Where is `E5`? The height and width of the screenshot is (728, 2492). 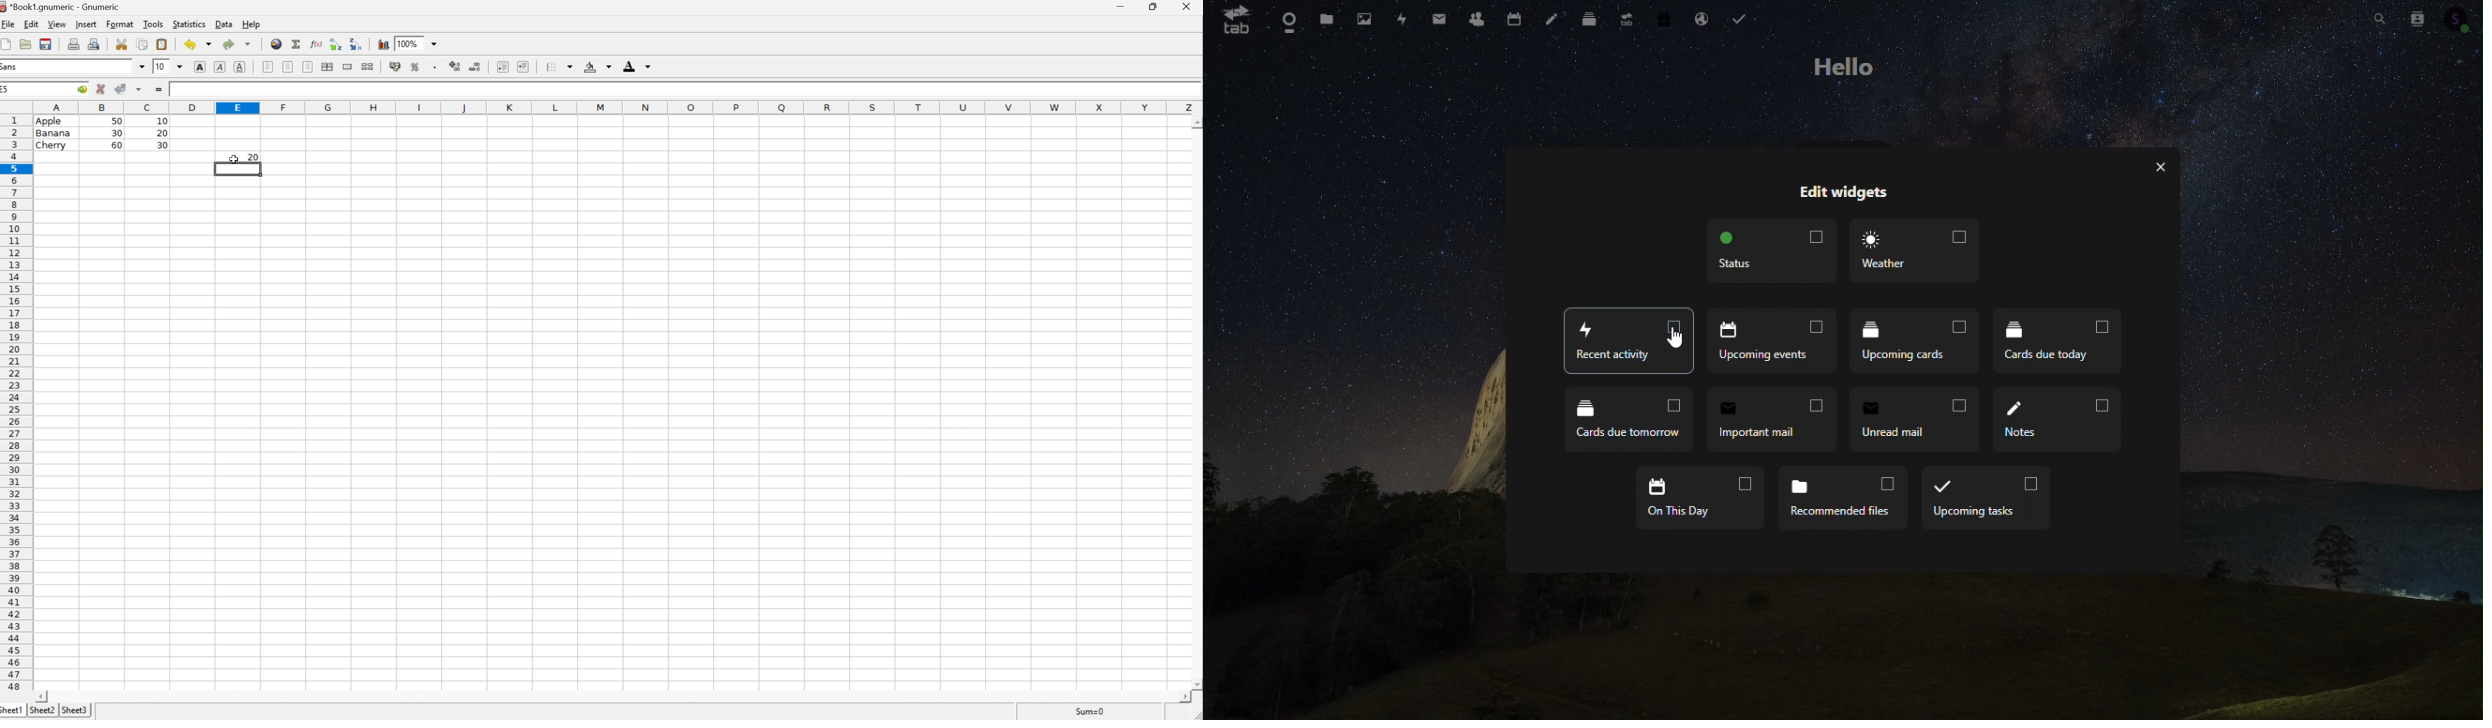
E5 is located at coordinates (8, 91).